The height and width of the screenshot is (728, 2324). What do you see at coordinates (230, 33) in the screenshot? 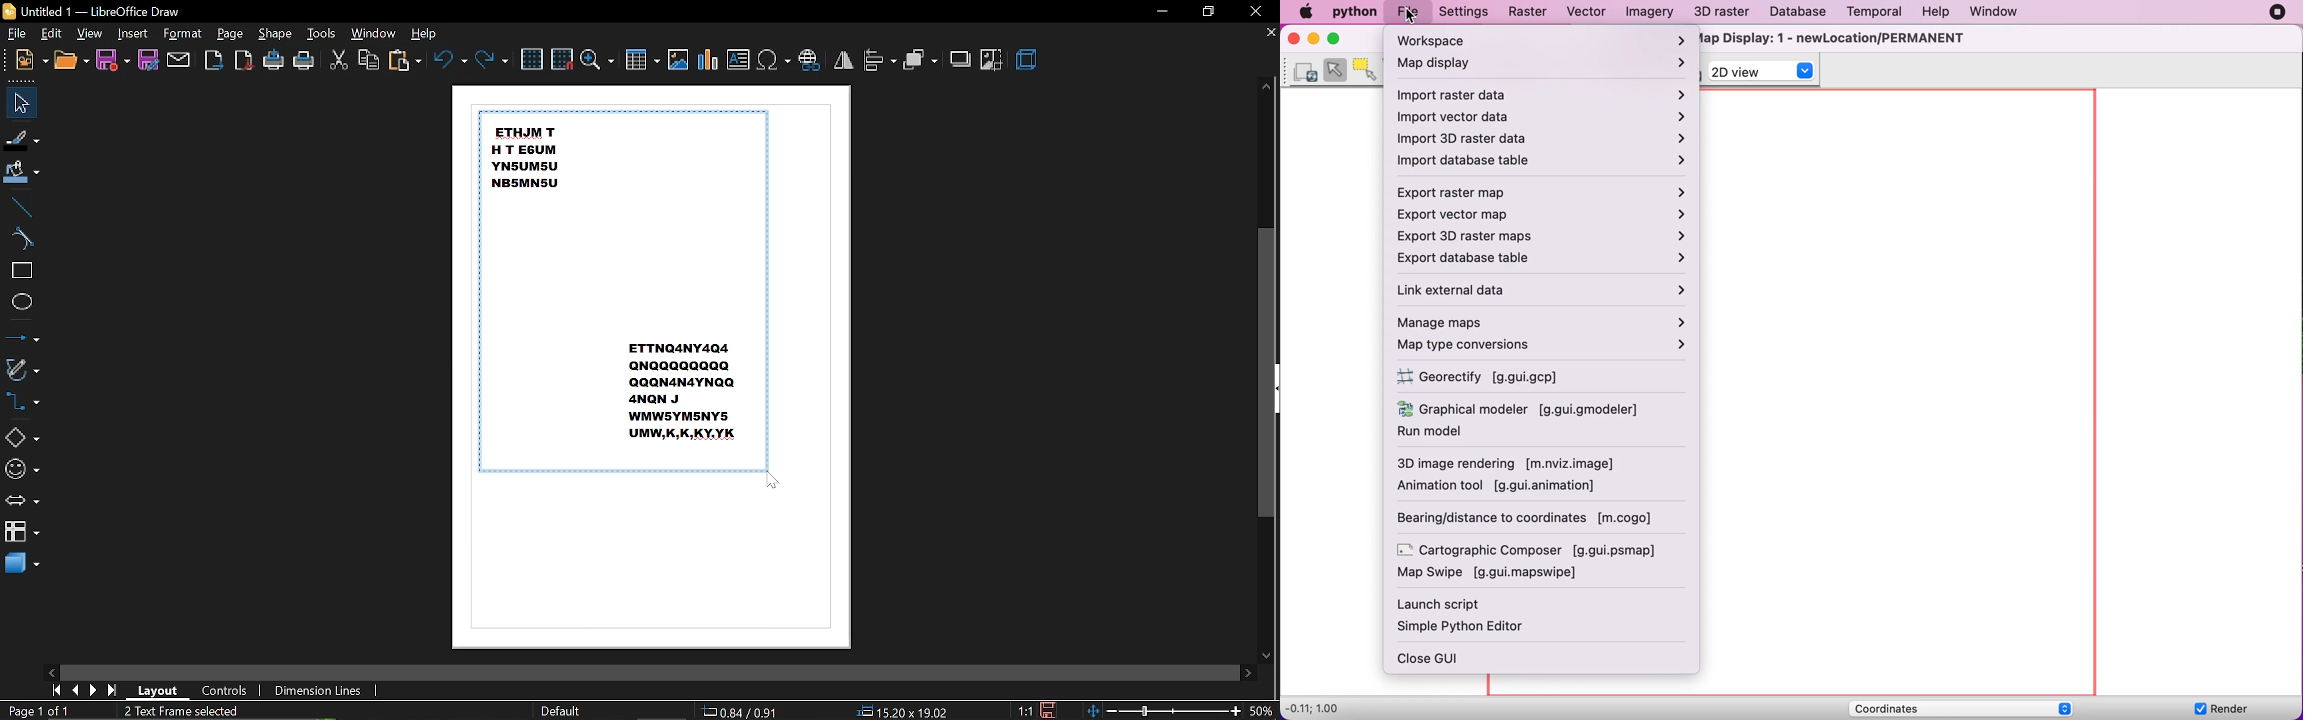
I see `page` at bounding box center [230, 33].